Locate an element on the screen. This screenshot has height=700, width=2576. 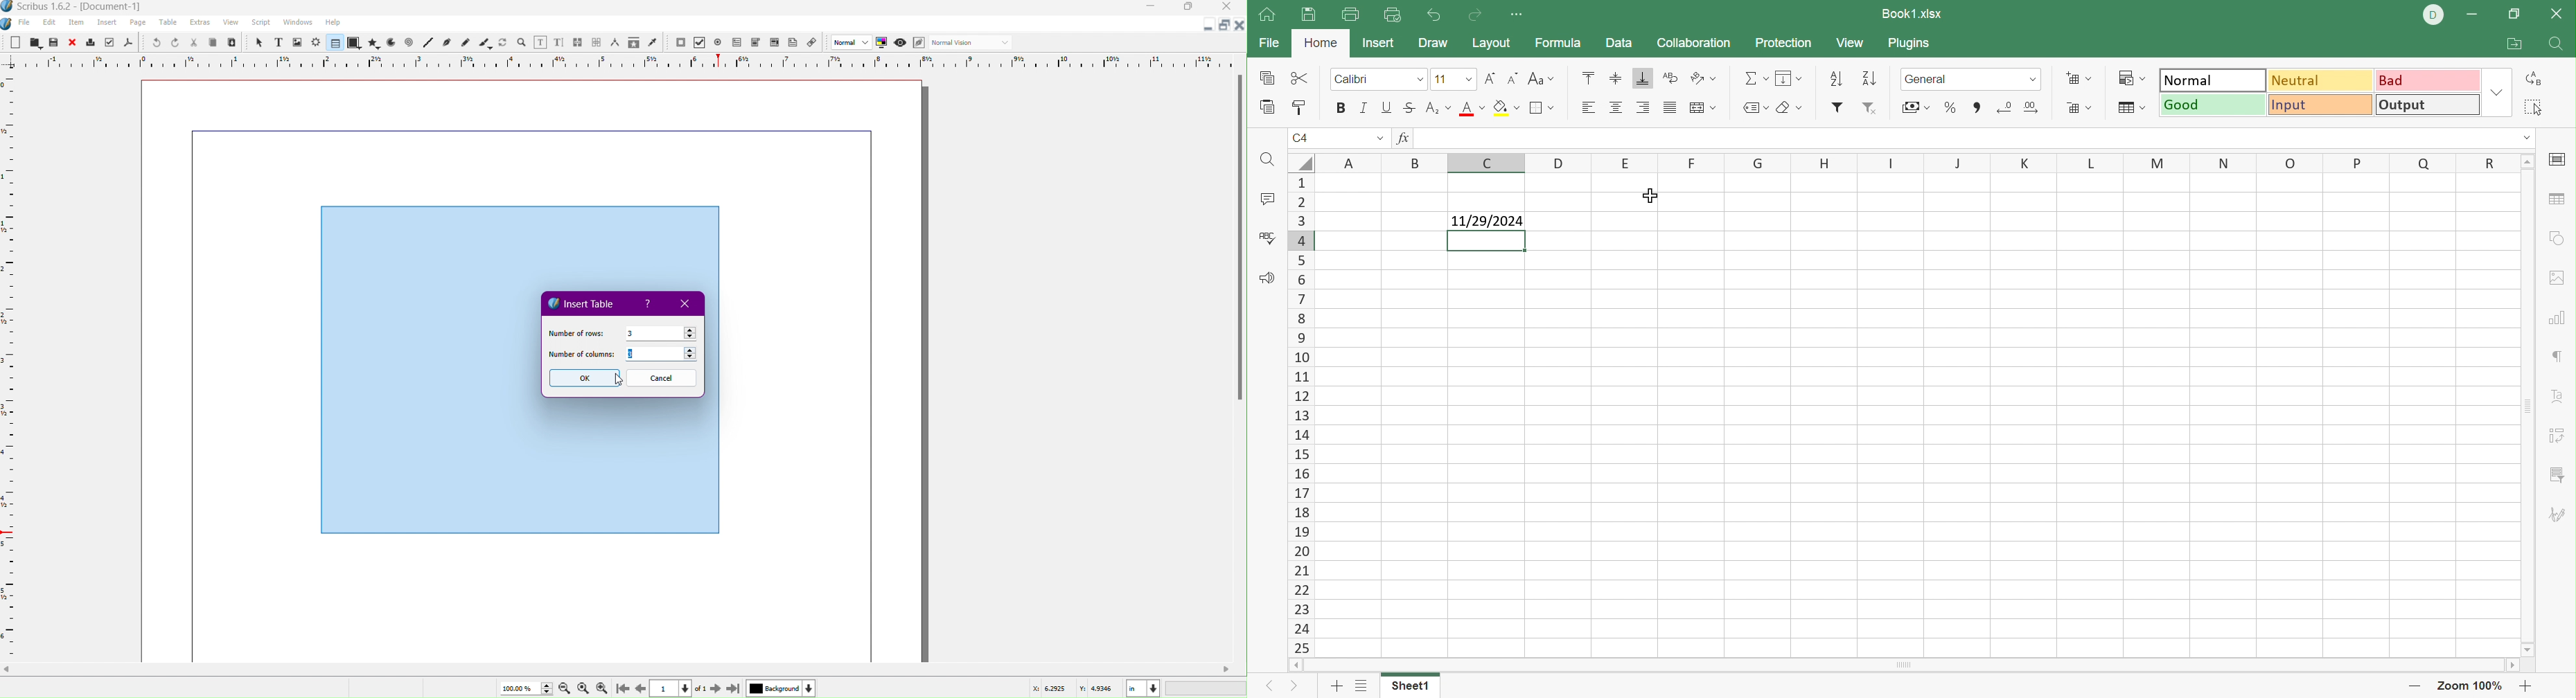
Maximize is located at coordinates (1191, 8).